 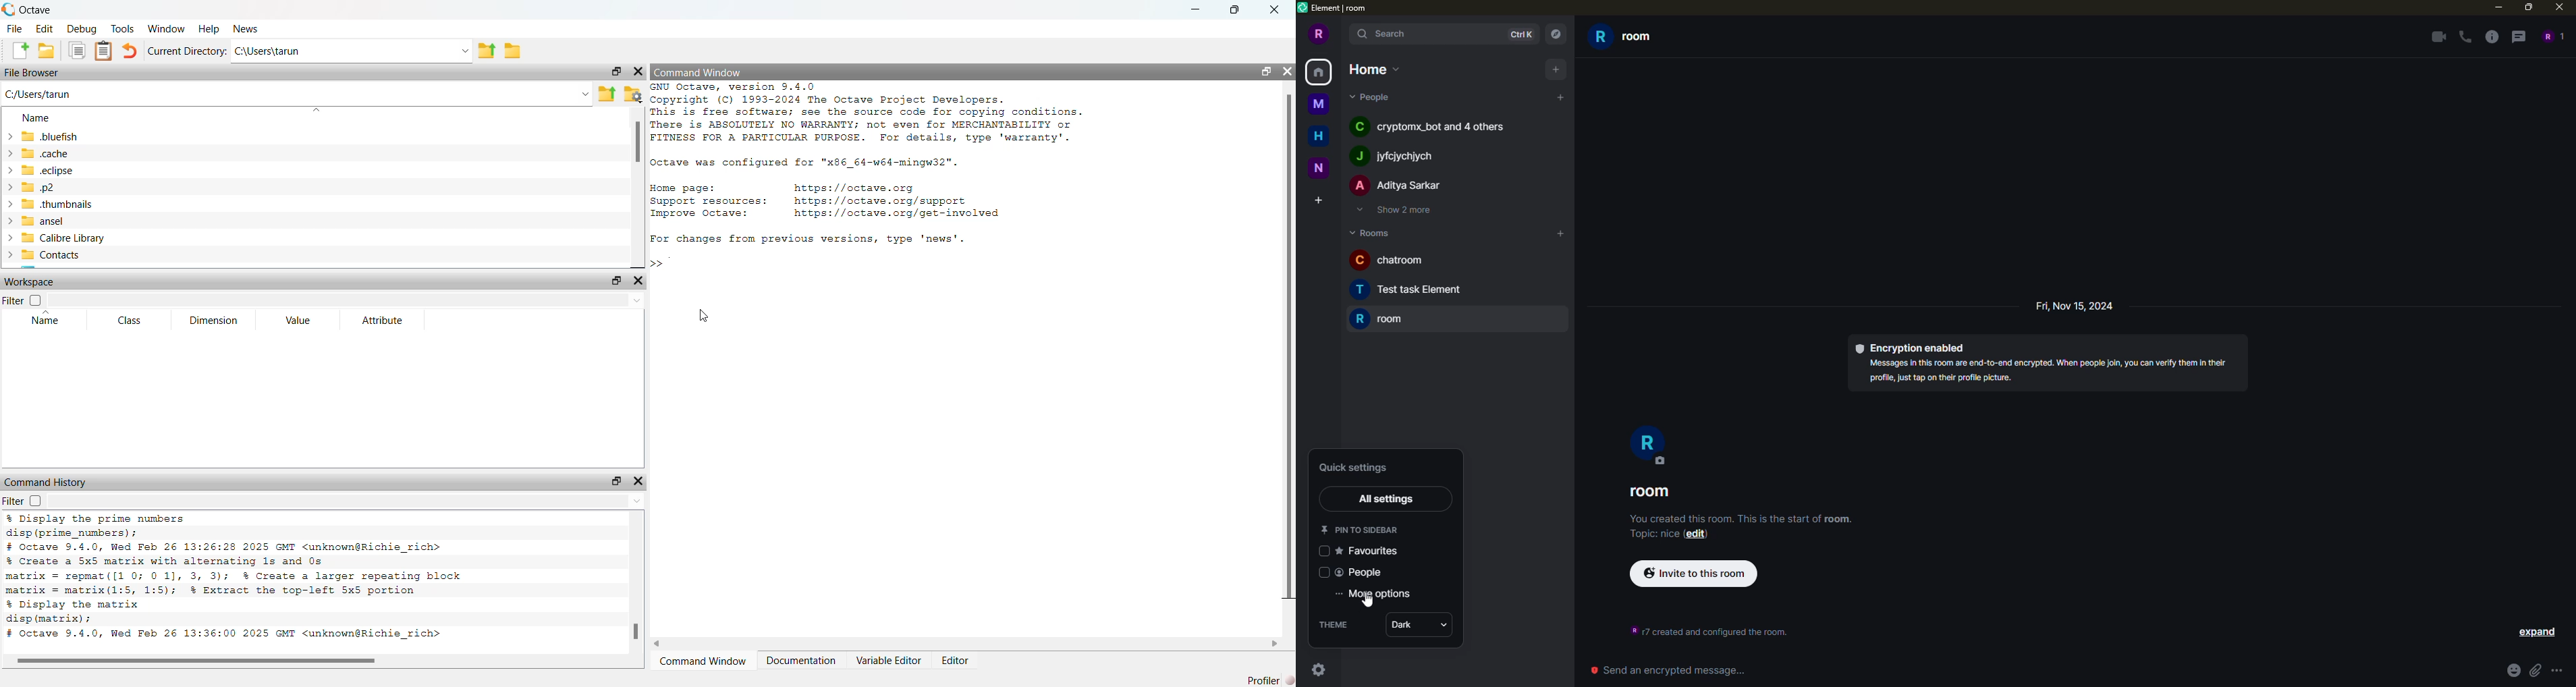 What do you see at coordinates (2464, 36) in the screenshot?
I see `voice call` at bounding box center [2464, 36].